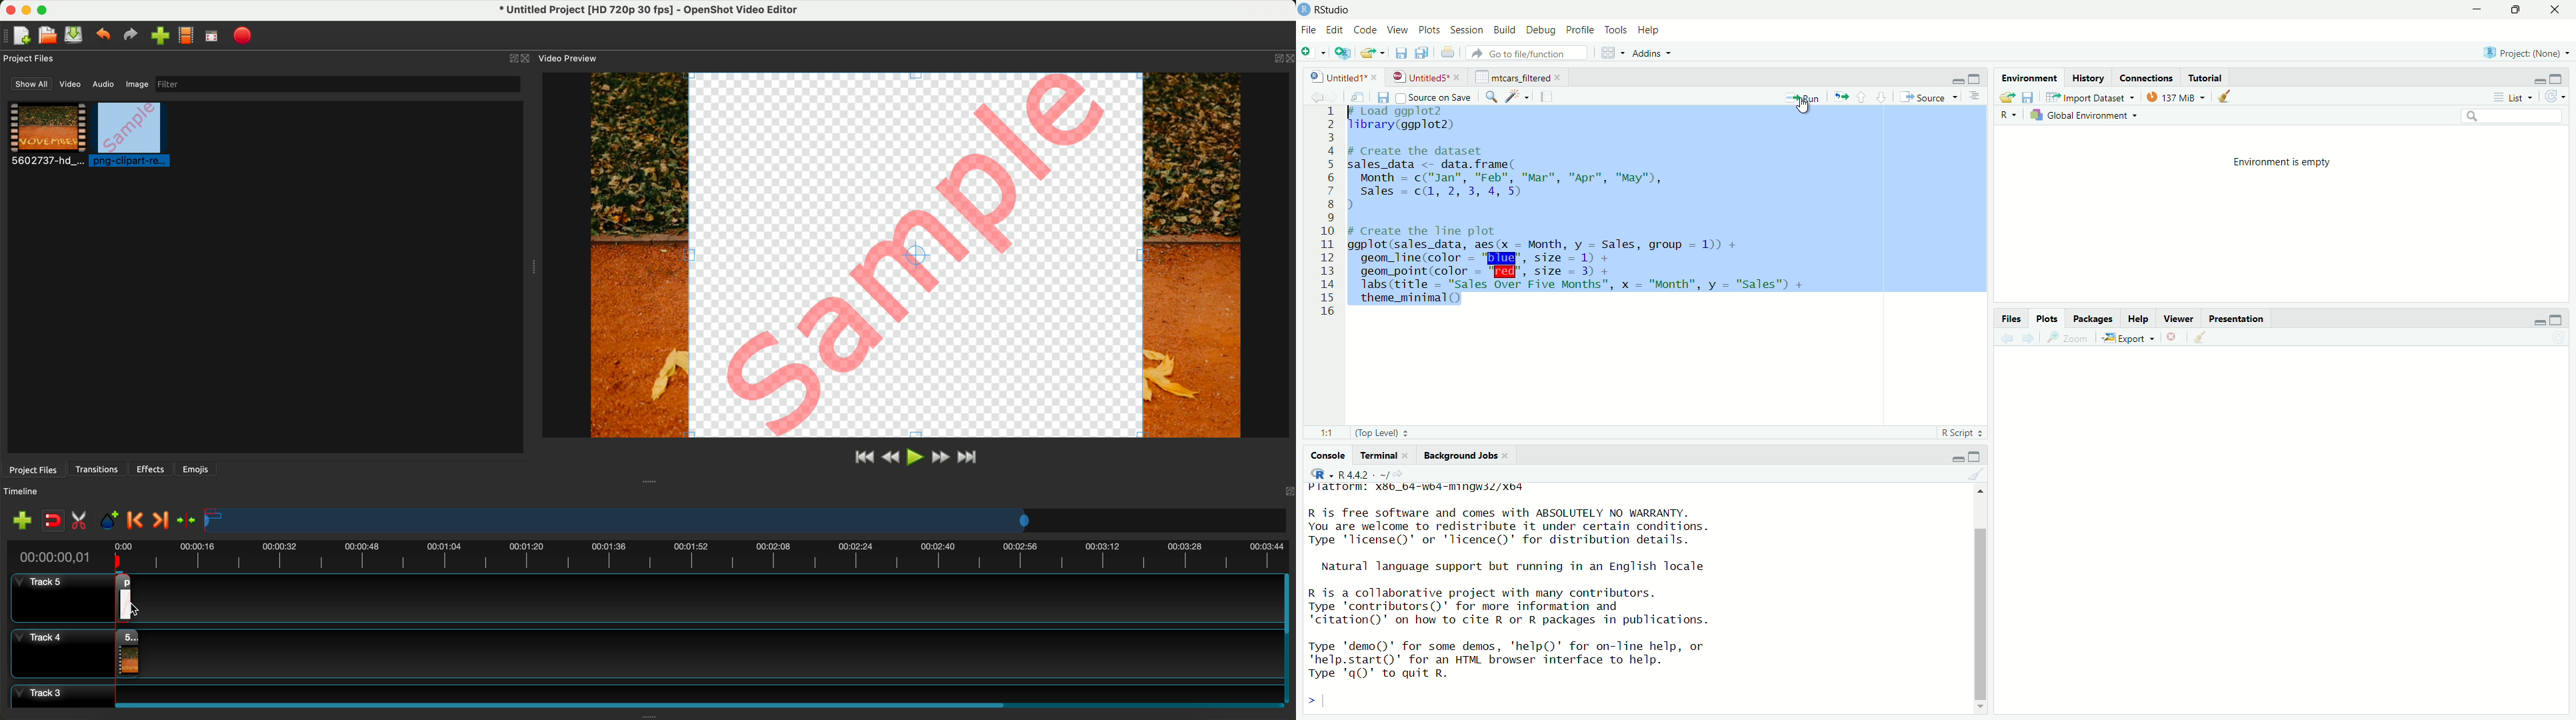 This screenshot has height=728, width=2576. I want to click on 137MB, so click(2173, 97).